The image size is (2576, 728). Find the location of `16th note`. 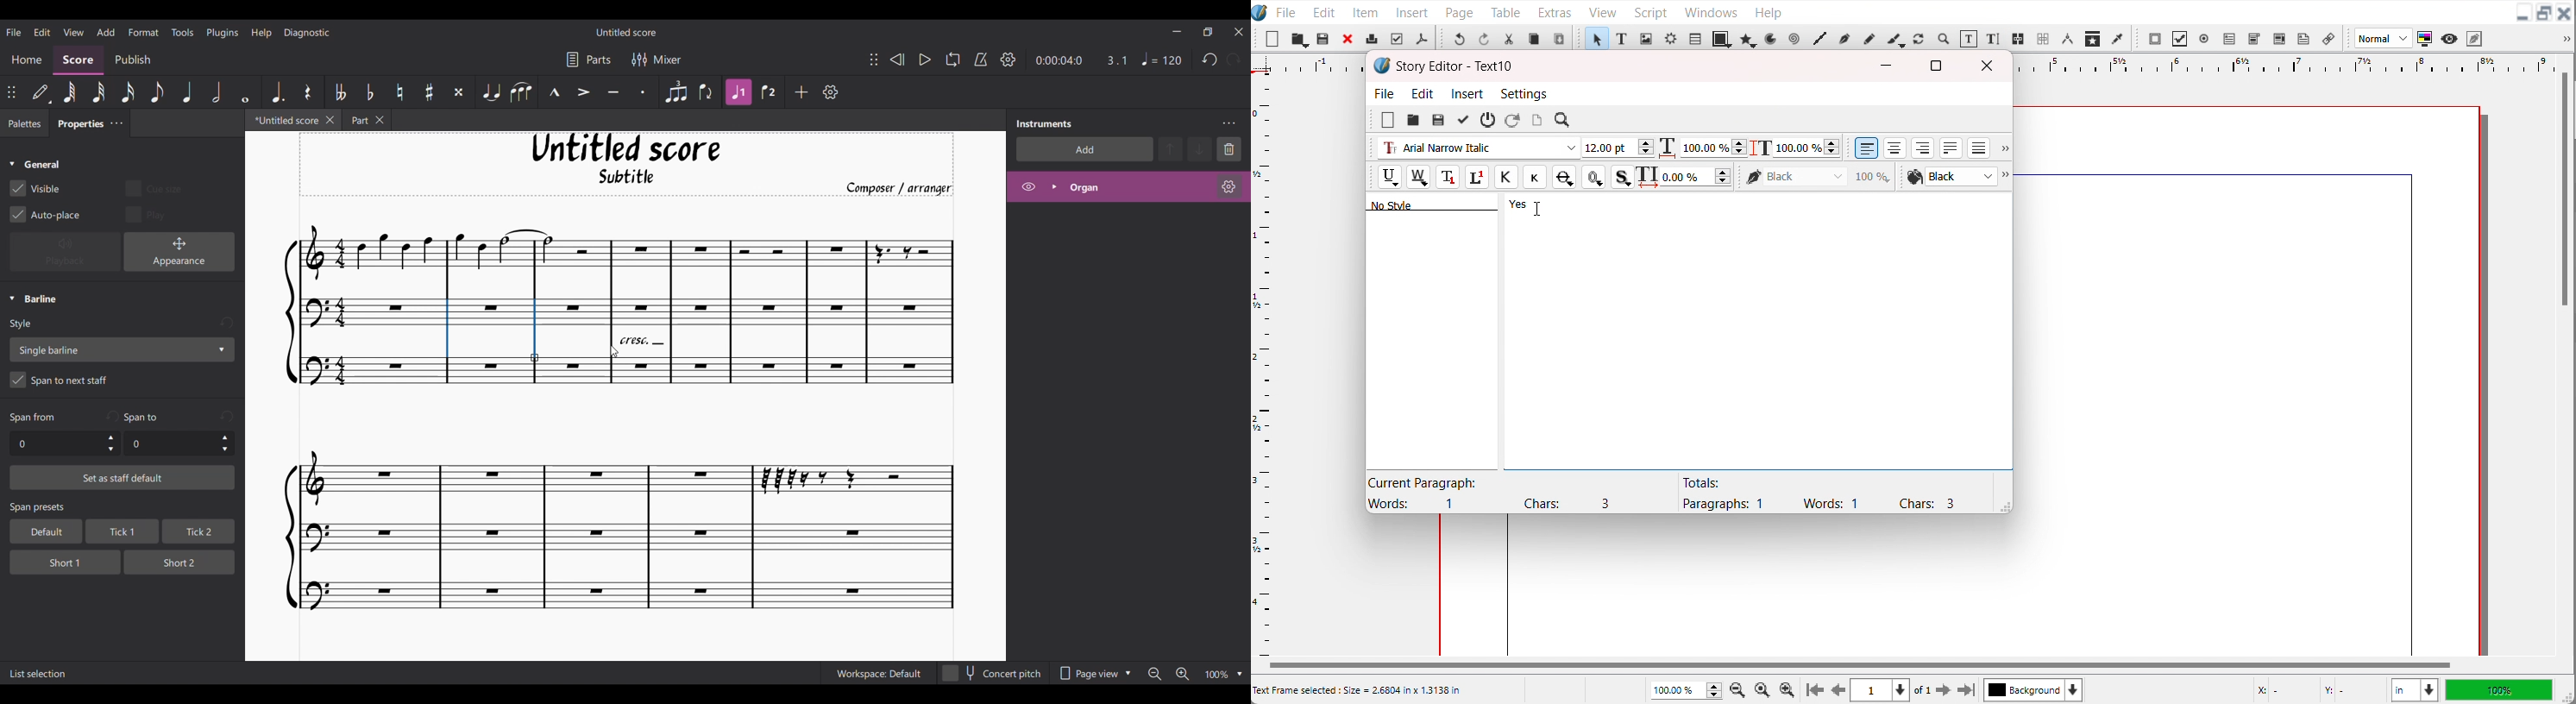

16th note is located at coordinates (129, 92).